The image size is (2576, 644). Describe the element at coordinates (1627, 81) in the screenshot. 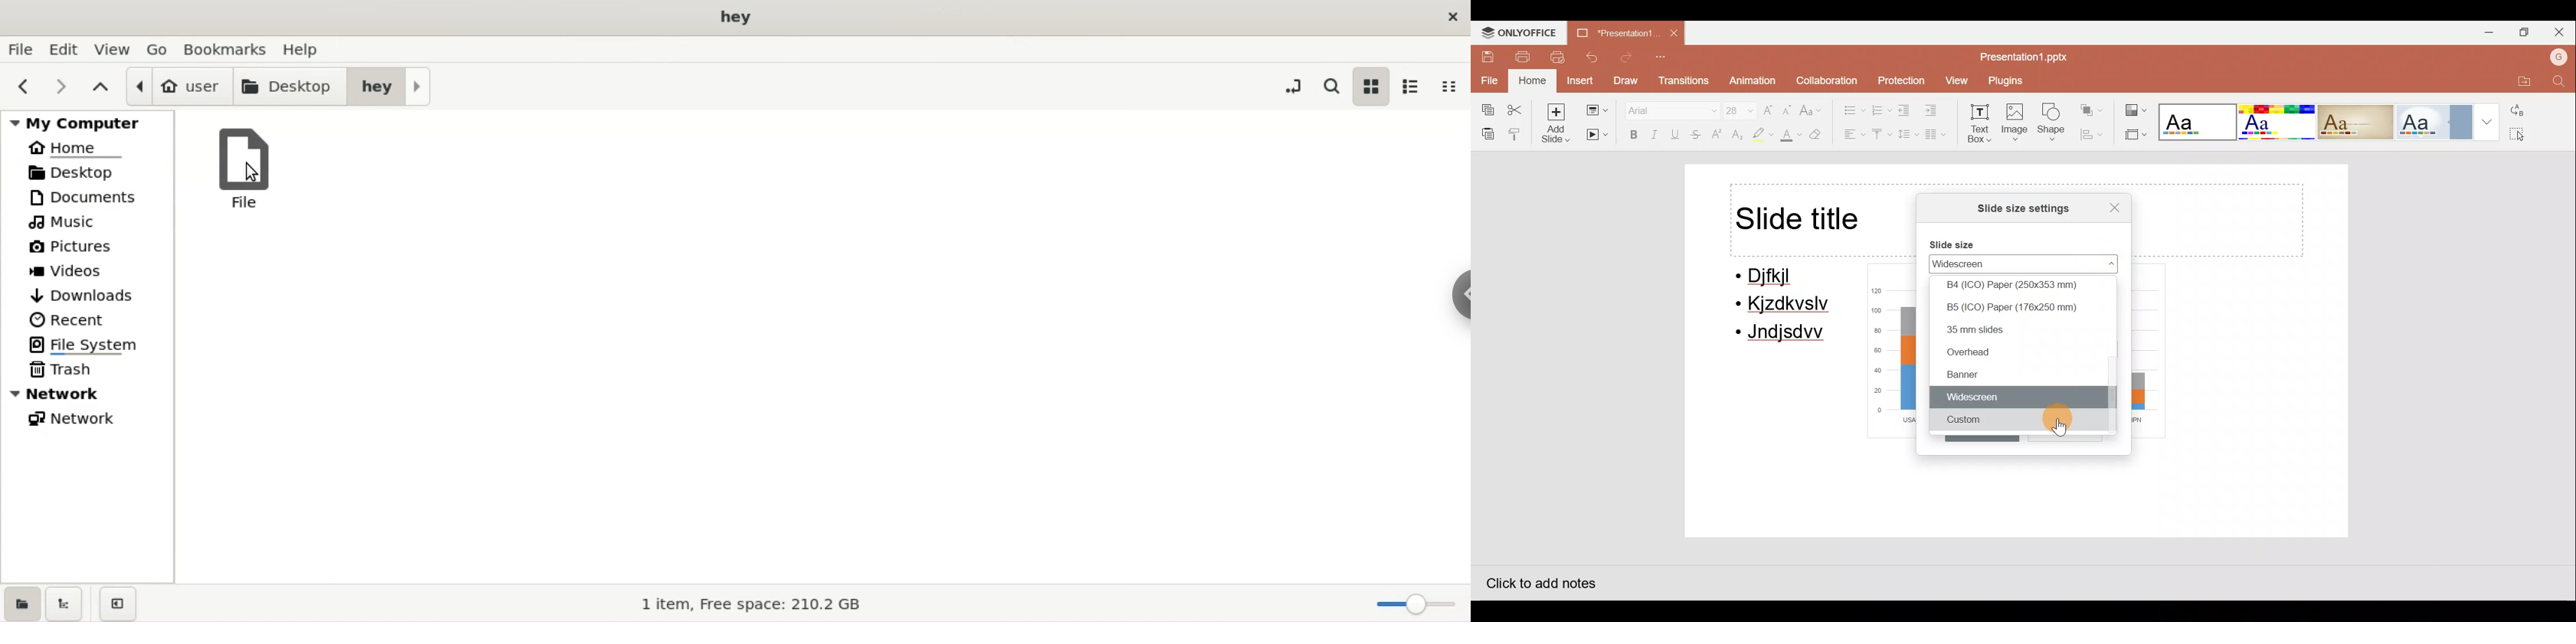

I see `Draw` at that location.